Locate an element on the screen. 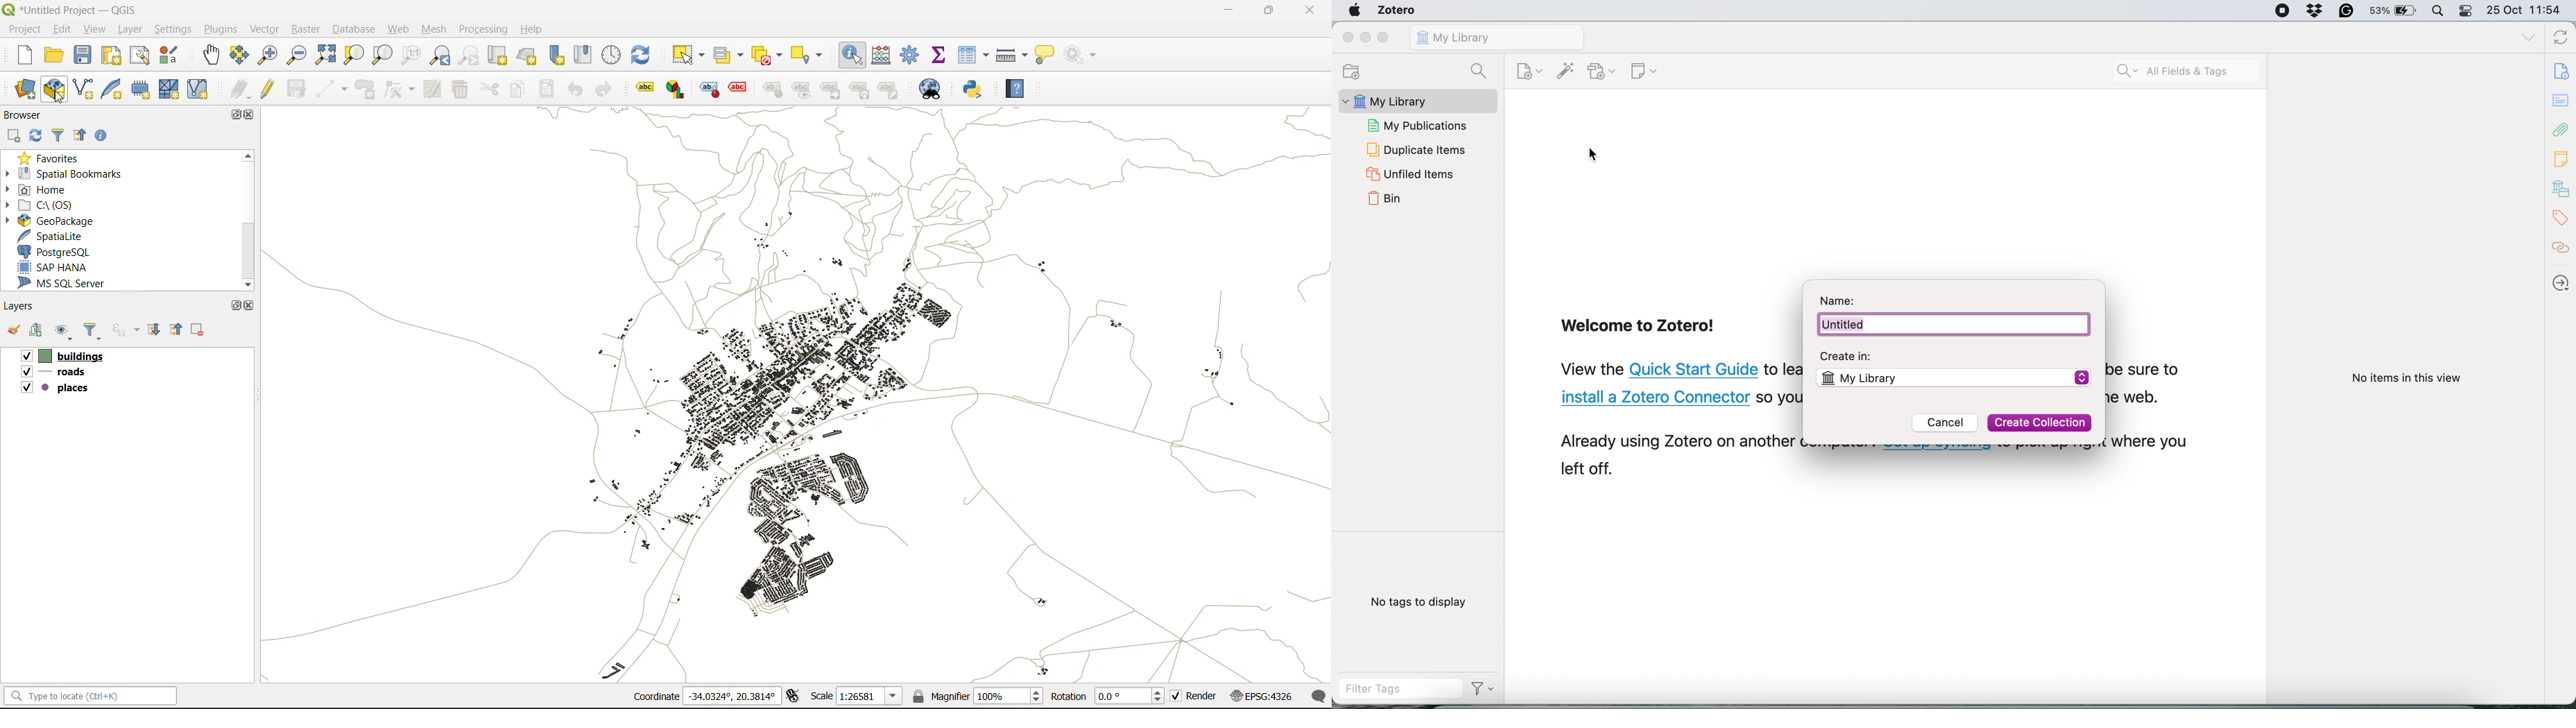 This screenshot has height=728, width=2576. Create in: My Library is located at coordinates (1953, 366).